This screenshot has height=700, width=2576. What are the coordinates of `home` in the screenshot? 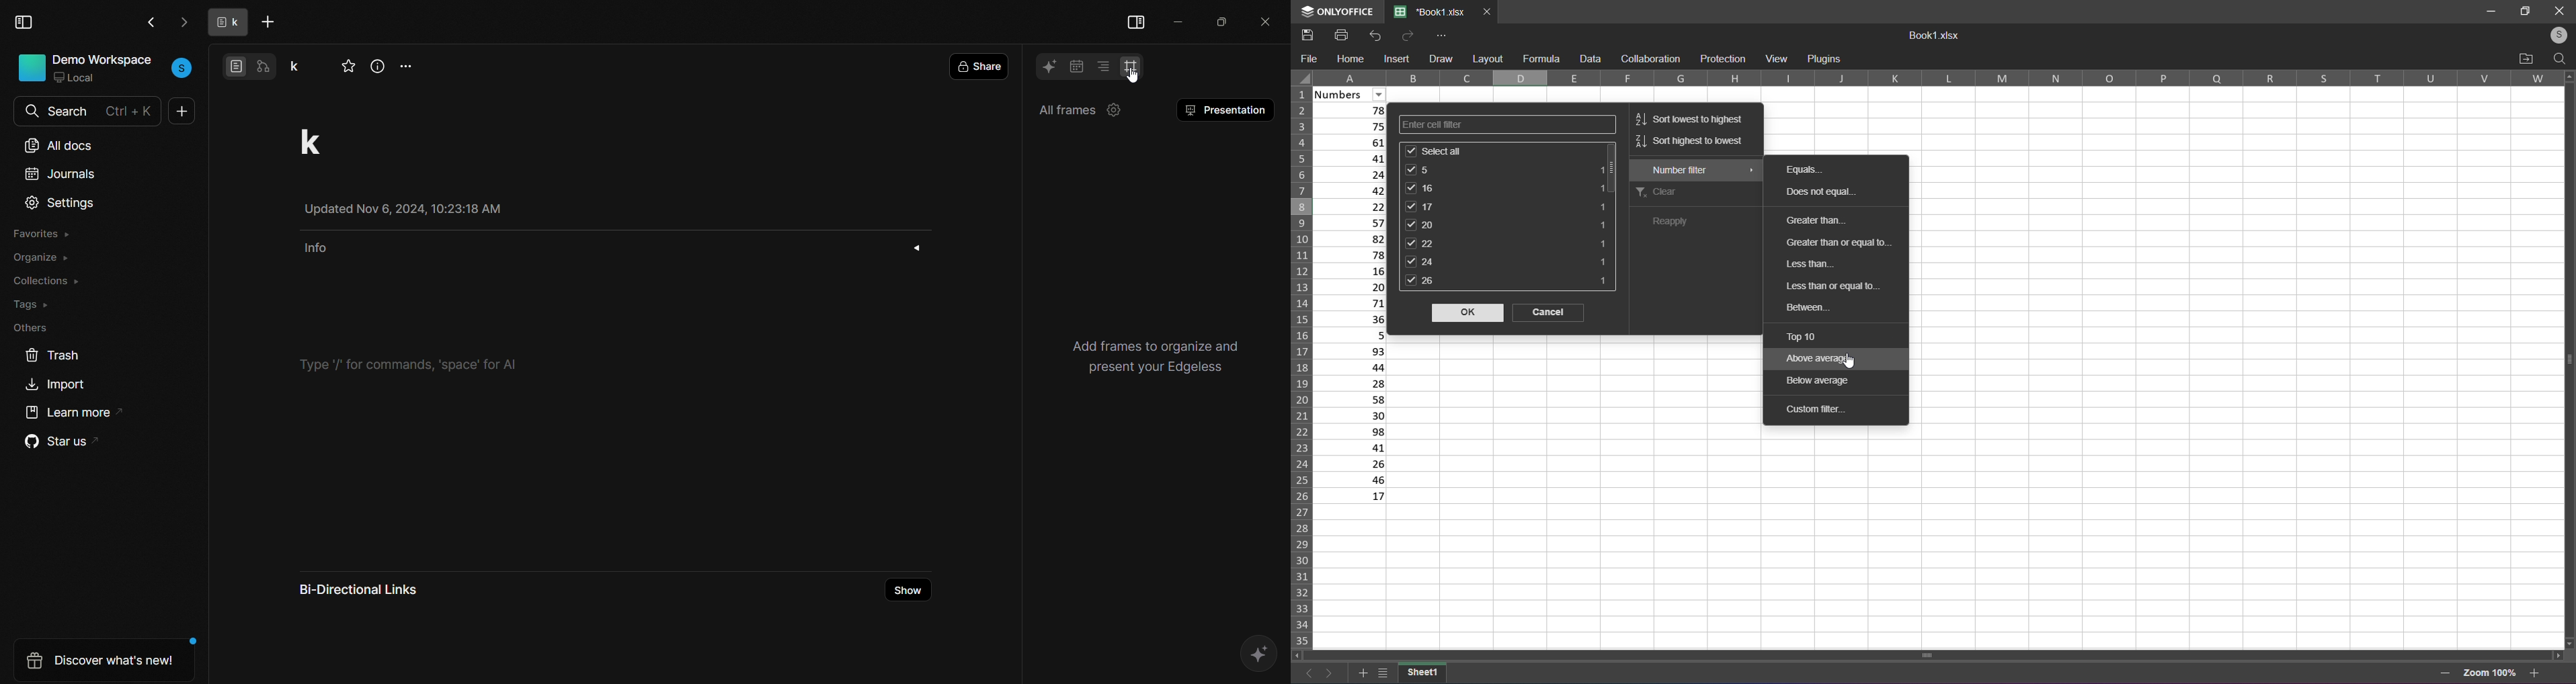 It's located at (1351, 58).